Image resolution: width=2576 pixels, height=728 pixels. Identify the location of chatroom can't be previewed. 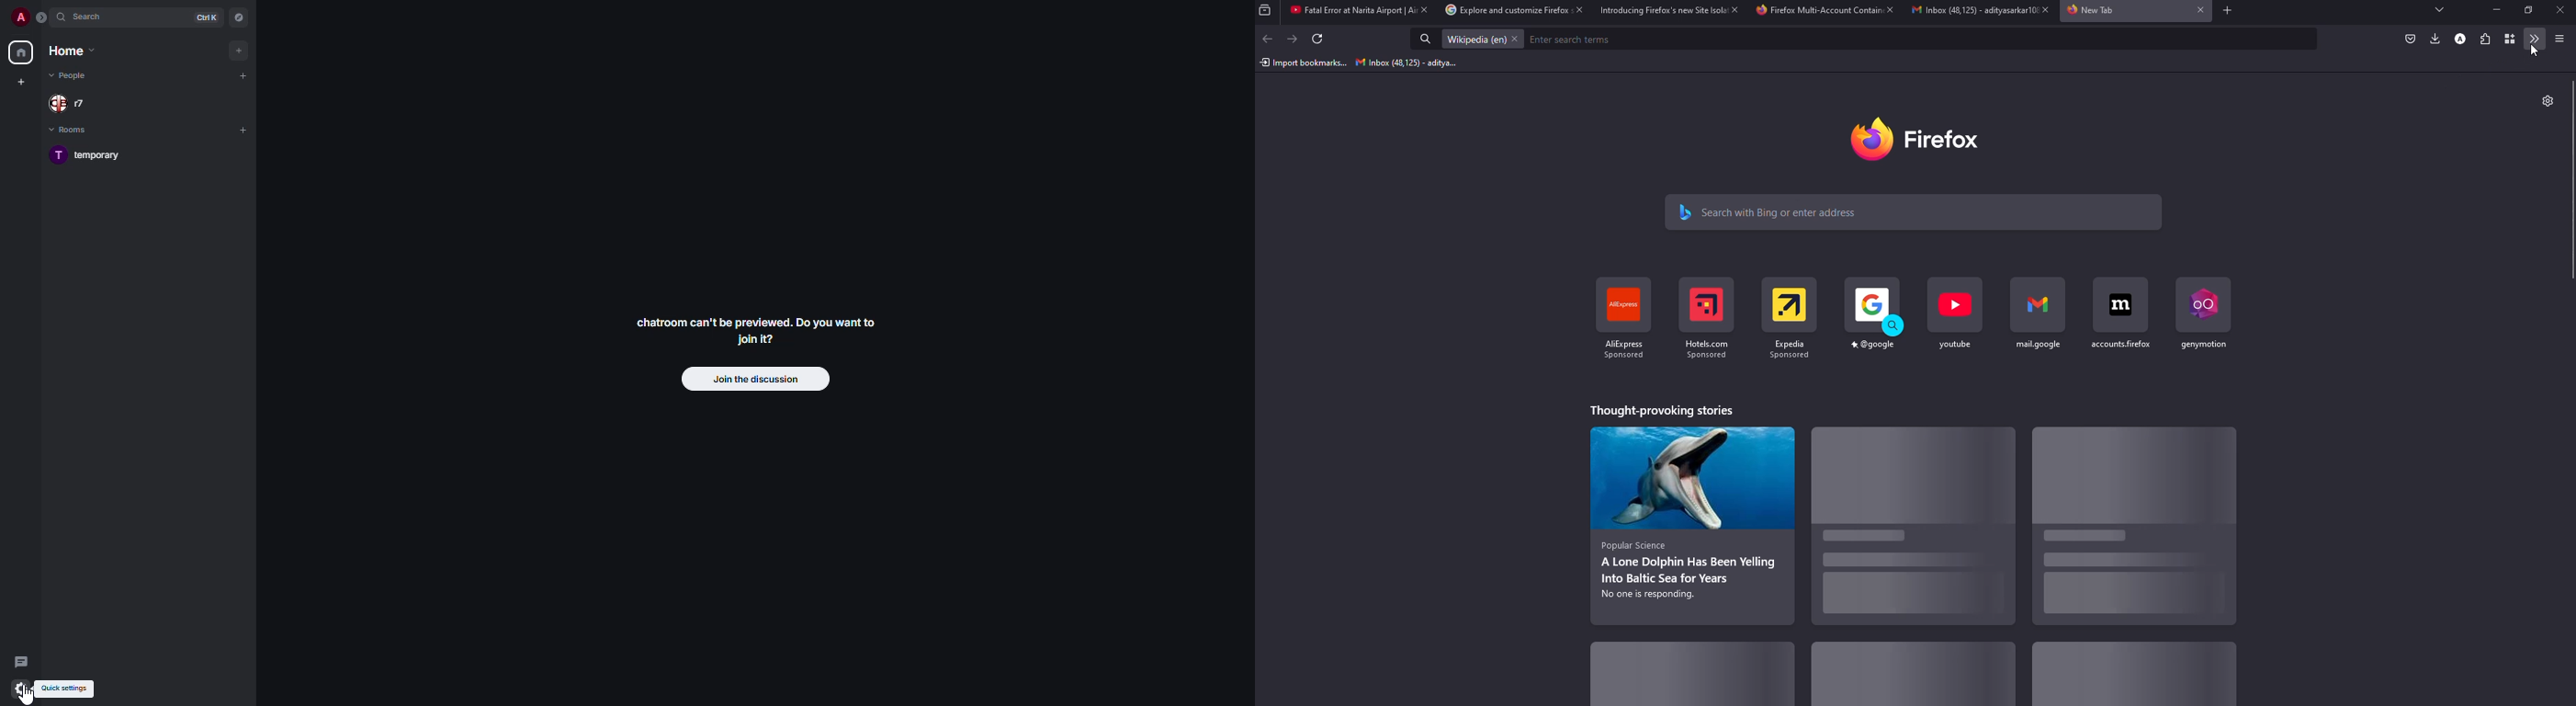
(751, 333).